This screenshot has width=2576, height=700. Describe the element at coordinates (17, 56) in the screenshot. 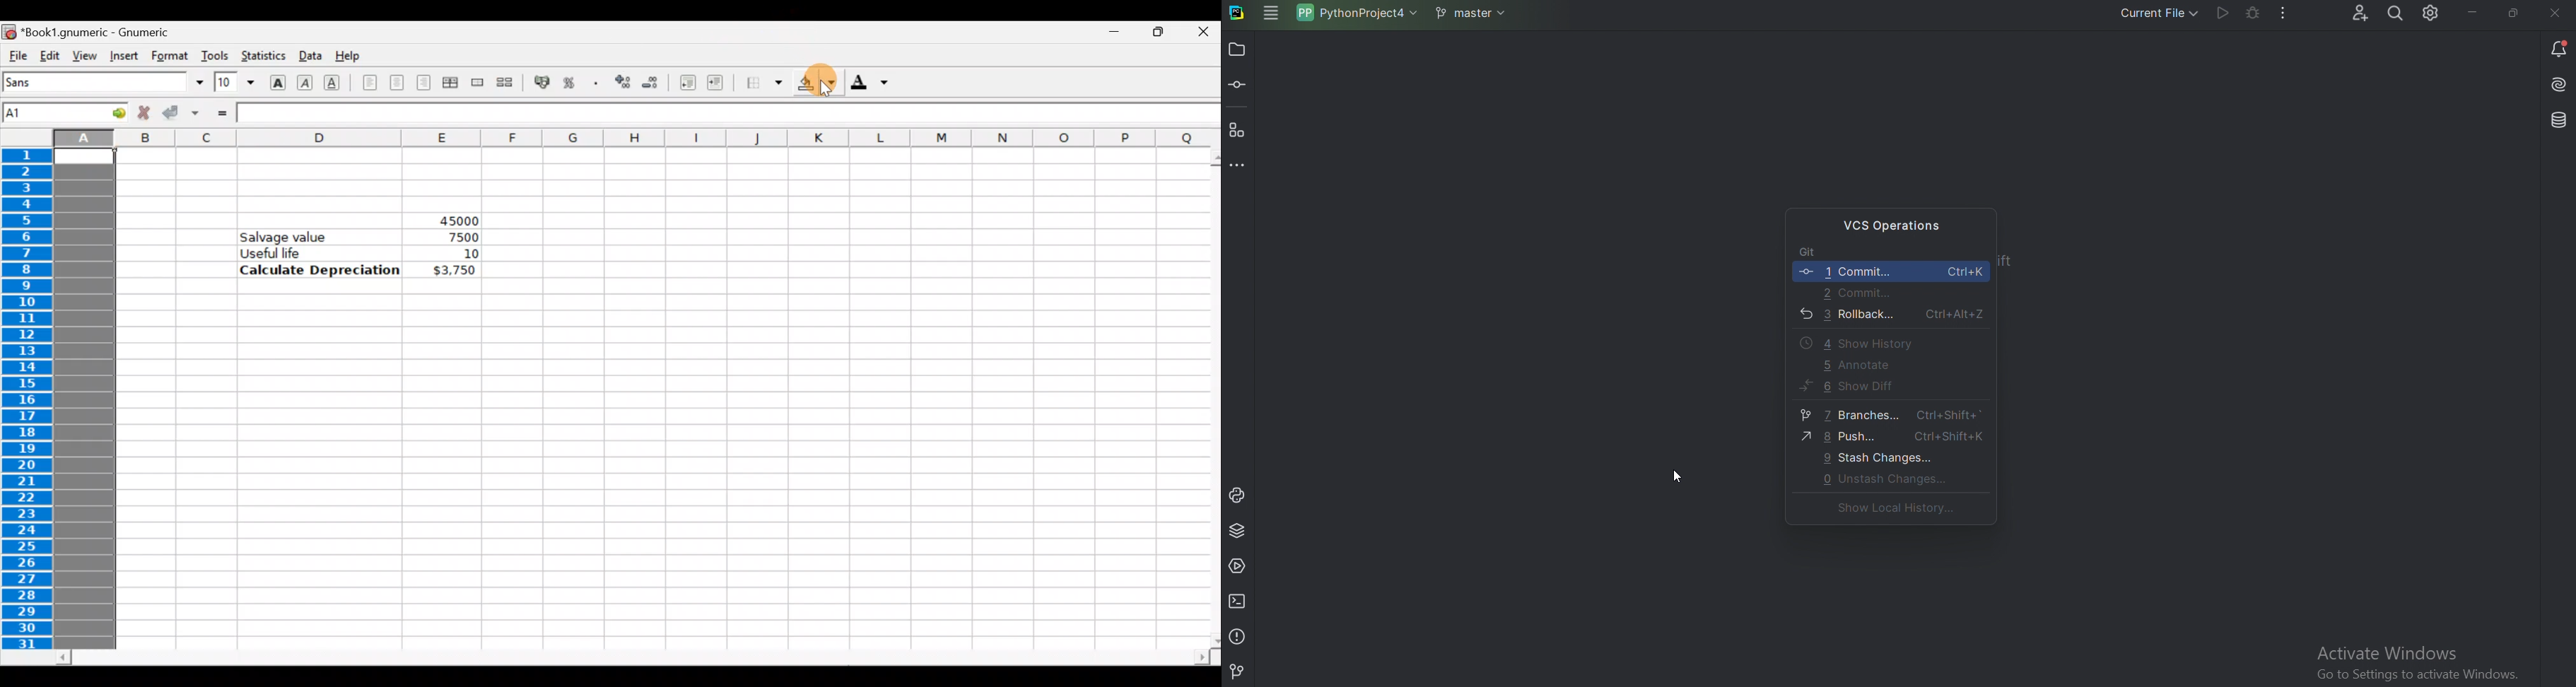

I see `File` at that location.